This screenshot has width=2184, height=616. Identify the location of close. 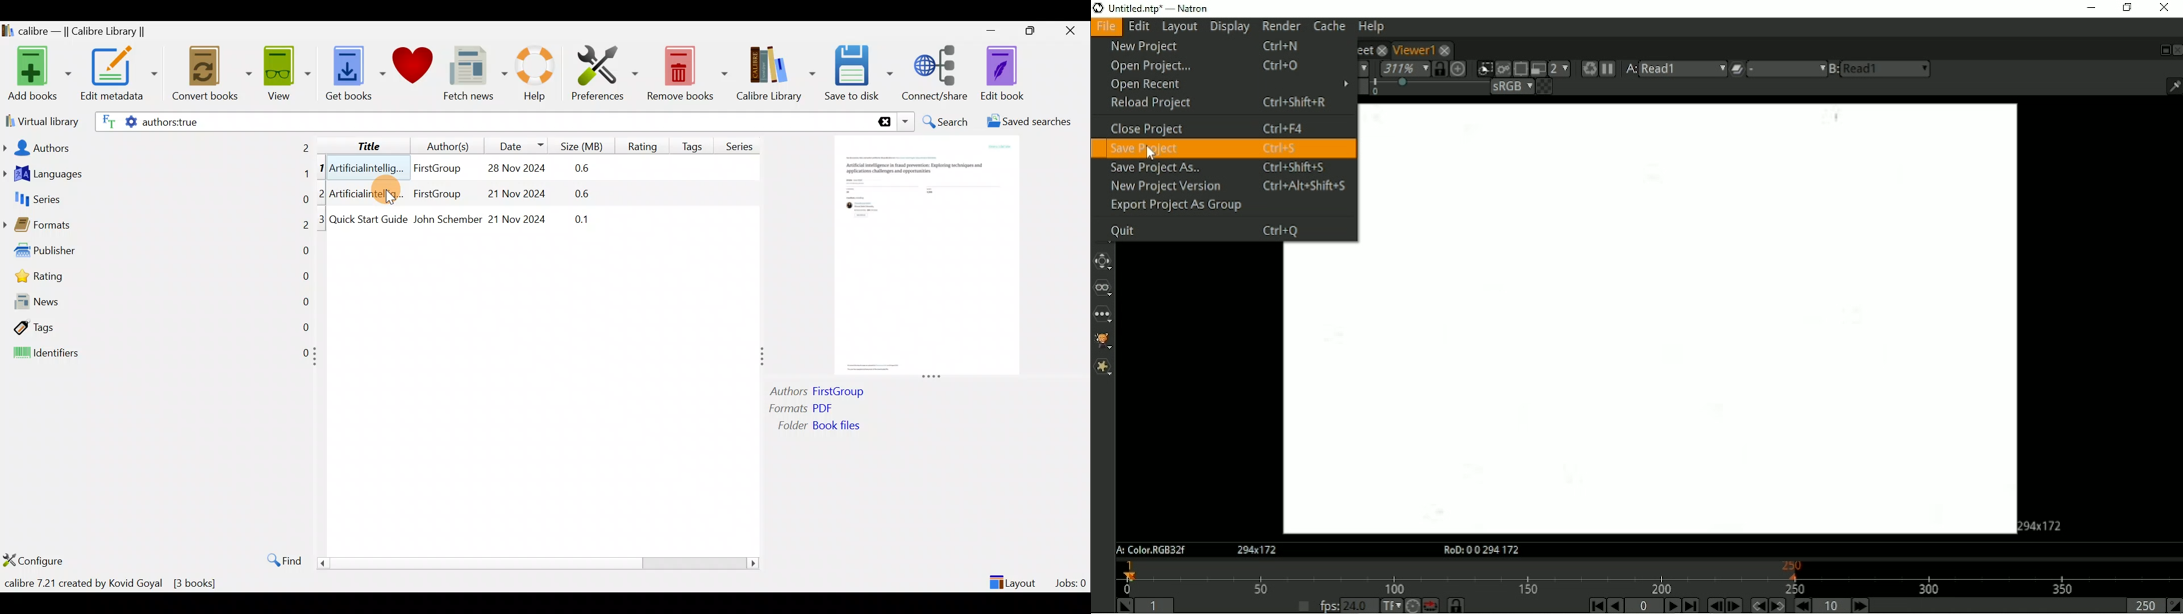
(1446, 51).